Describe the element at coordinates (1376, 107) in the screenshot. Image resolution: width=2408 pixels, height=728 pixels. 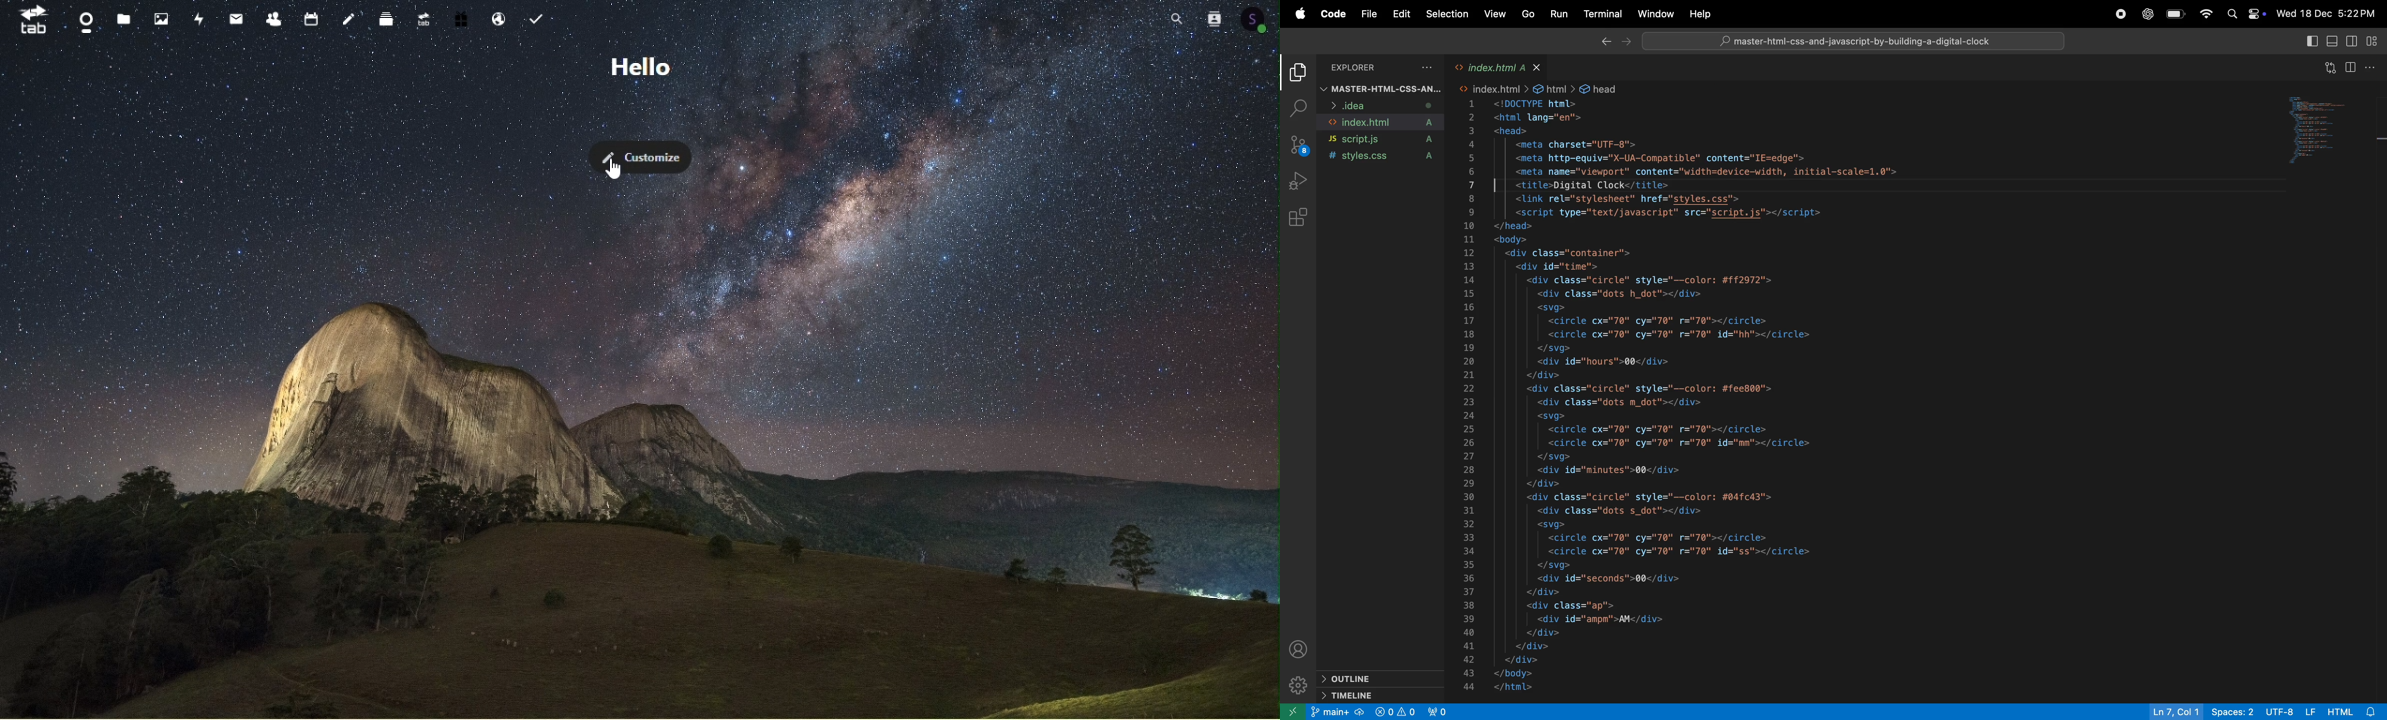
I see `idea` at that location.